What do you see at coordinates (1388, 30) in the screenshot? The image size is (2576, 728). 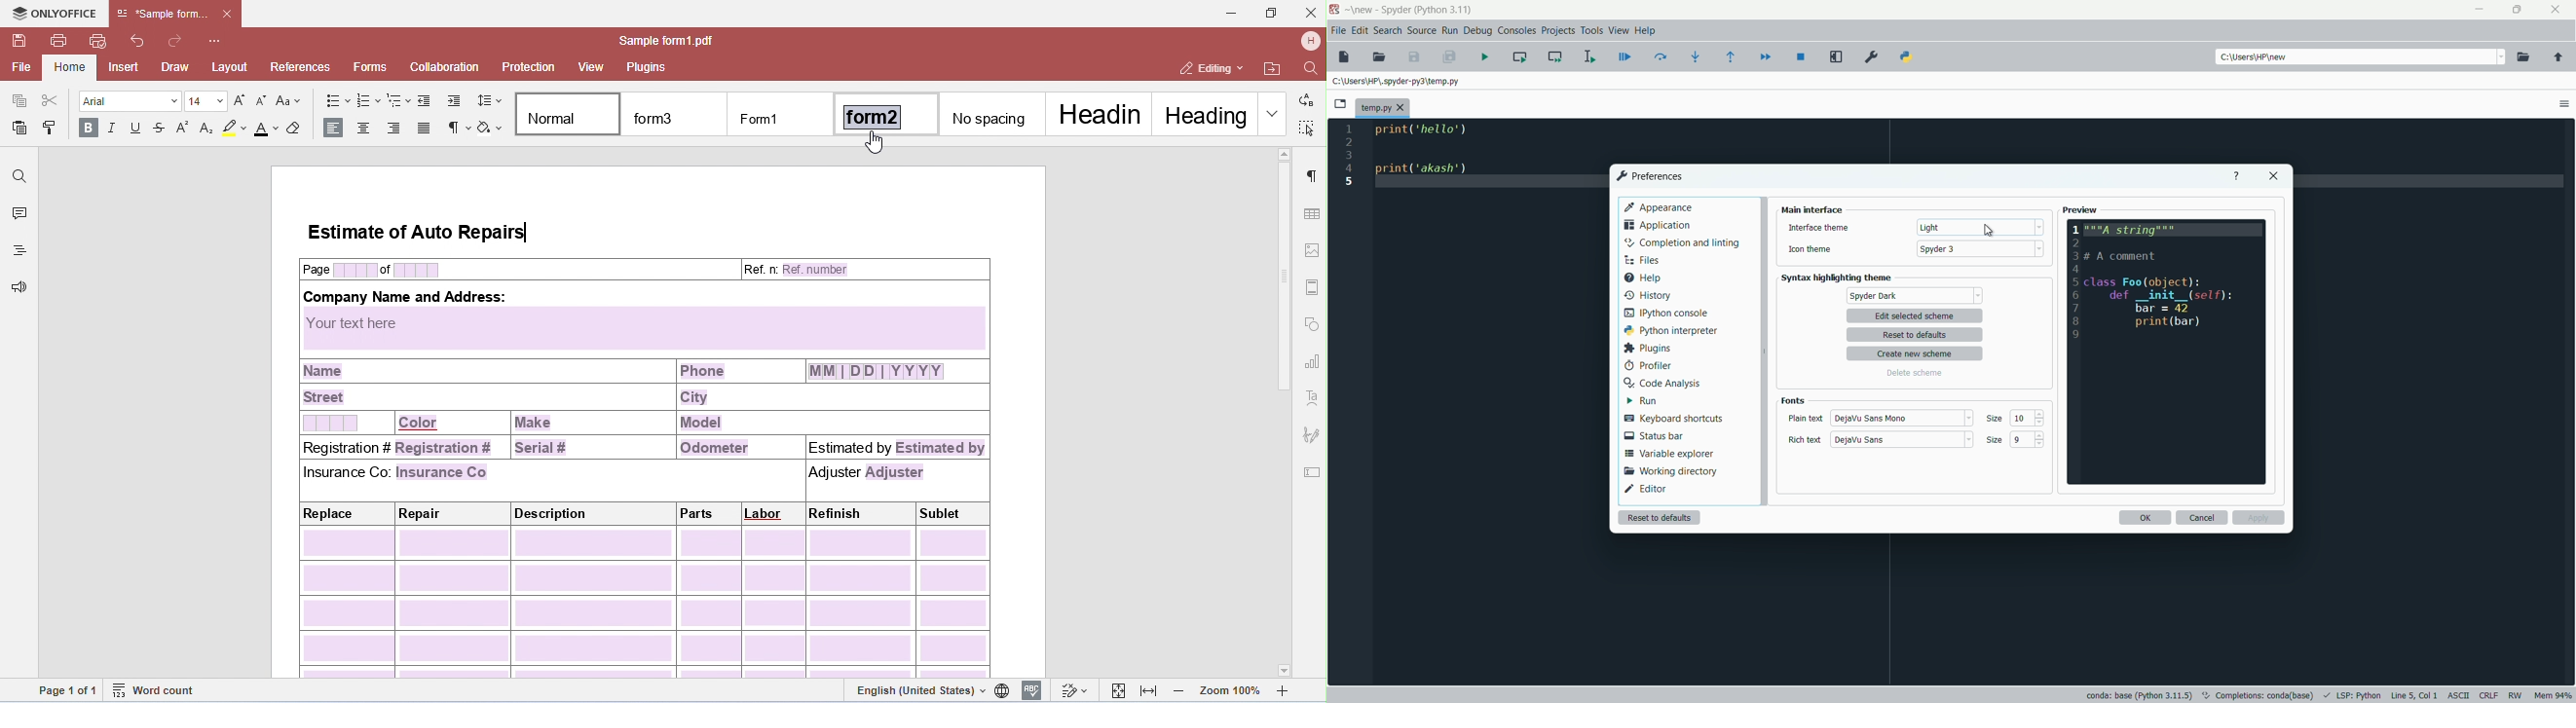 I see `search menu` at bounding box center [1388, 30].